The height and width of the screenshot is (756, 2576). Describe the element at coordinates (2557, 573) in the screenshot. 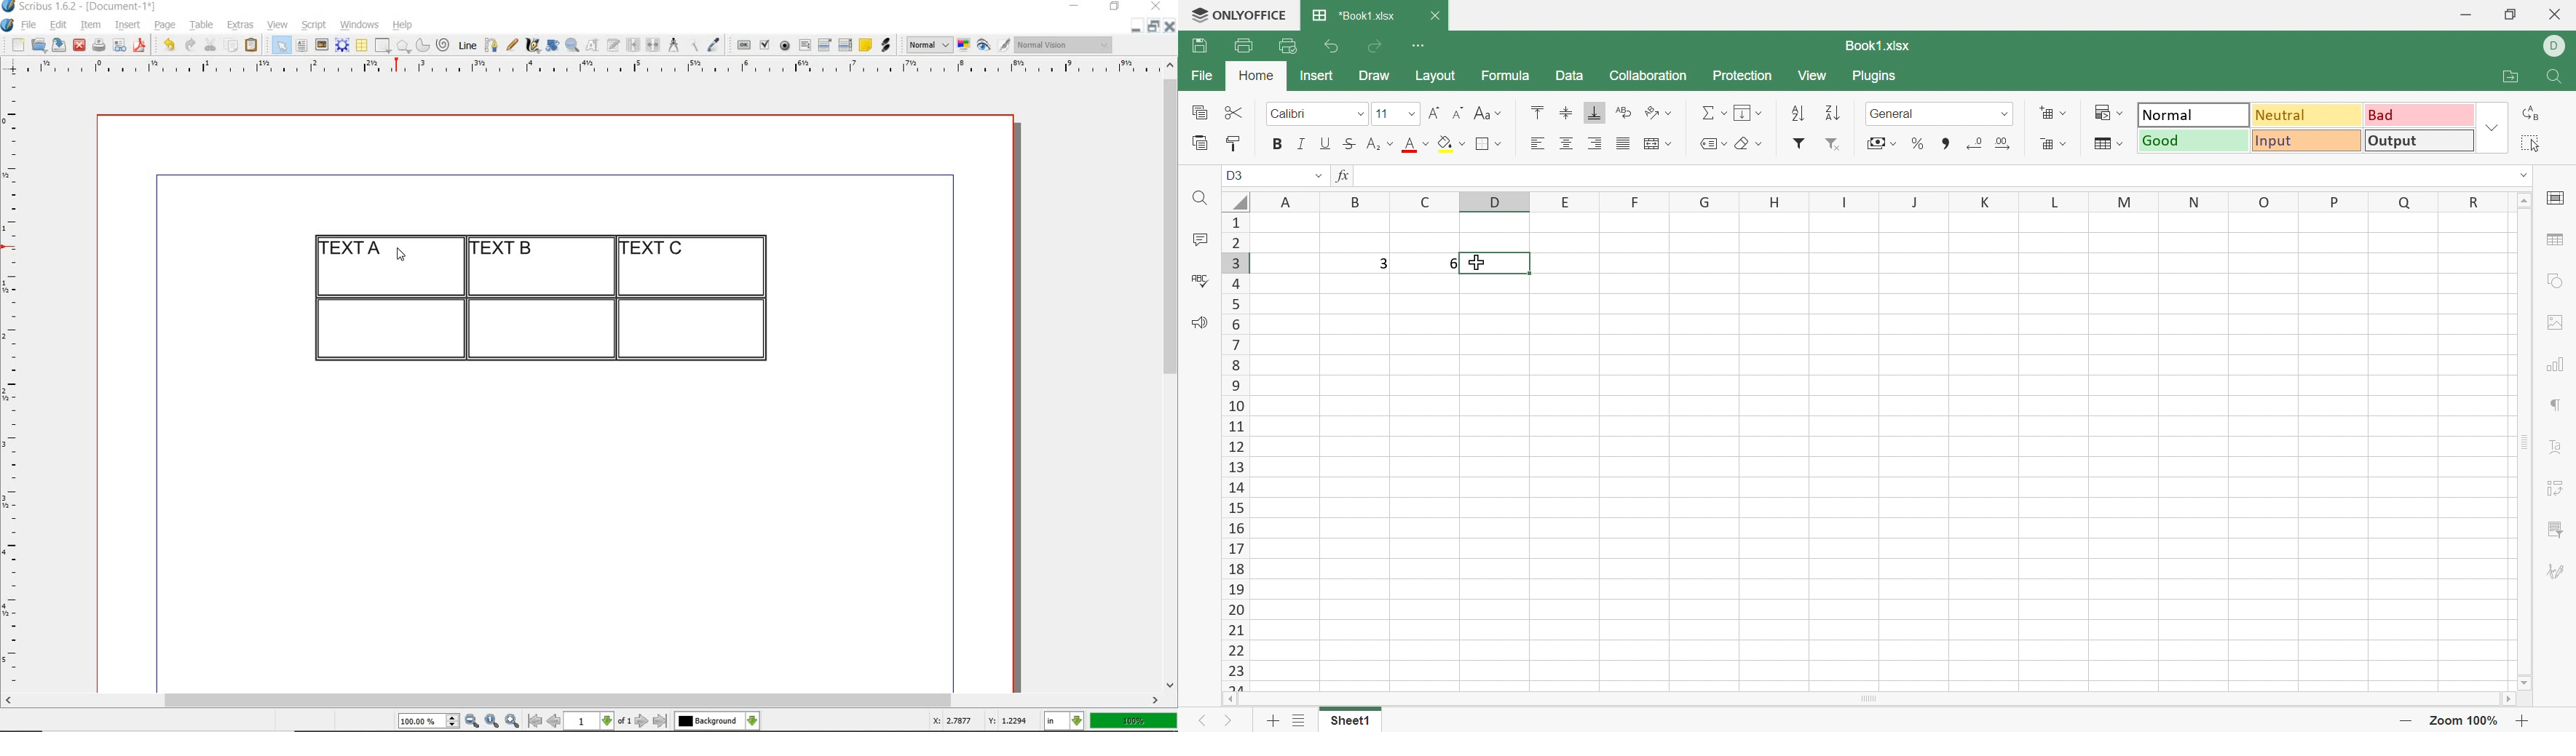

I see `Signature settings` at that location.